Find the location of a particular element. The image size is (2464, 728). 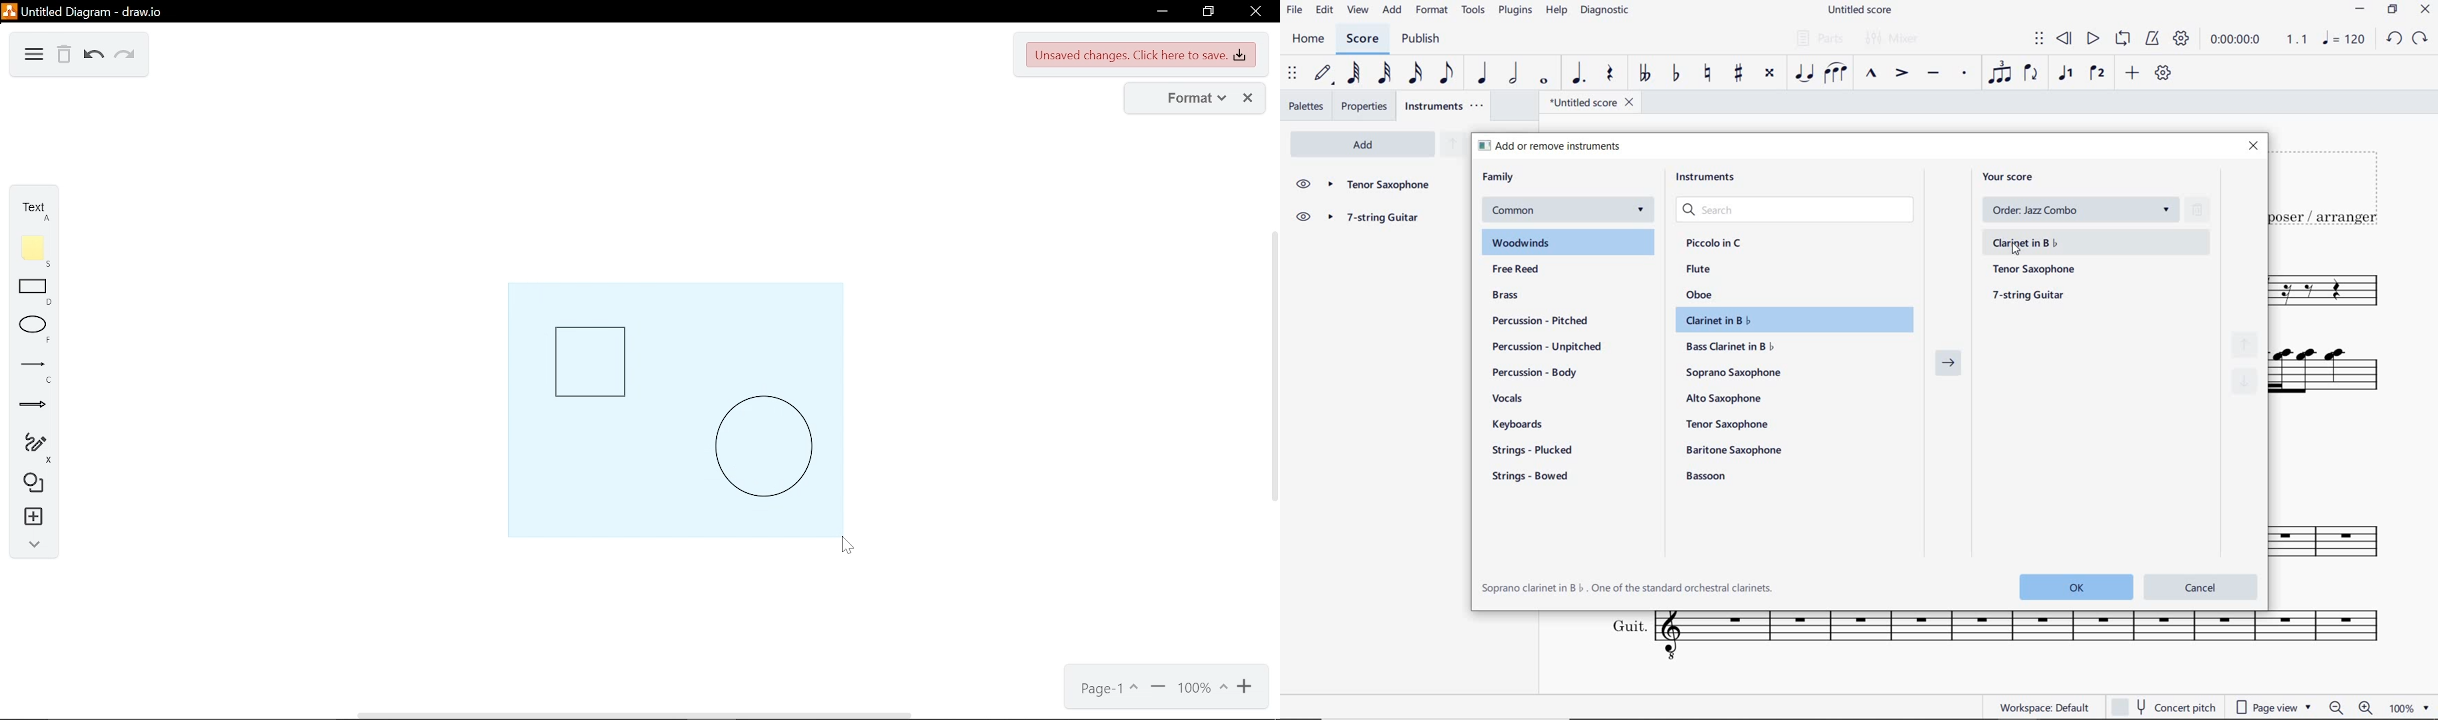

AUGMENTATION DOT is located at coordinates (1579, 74).